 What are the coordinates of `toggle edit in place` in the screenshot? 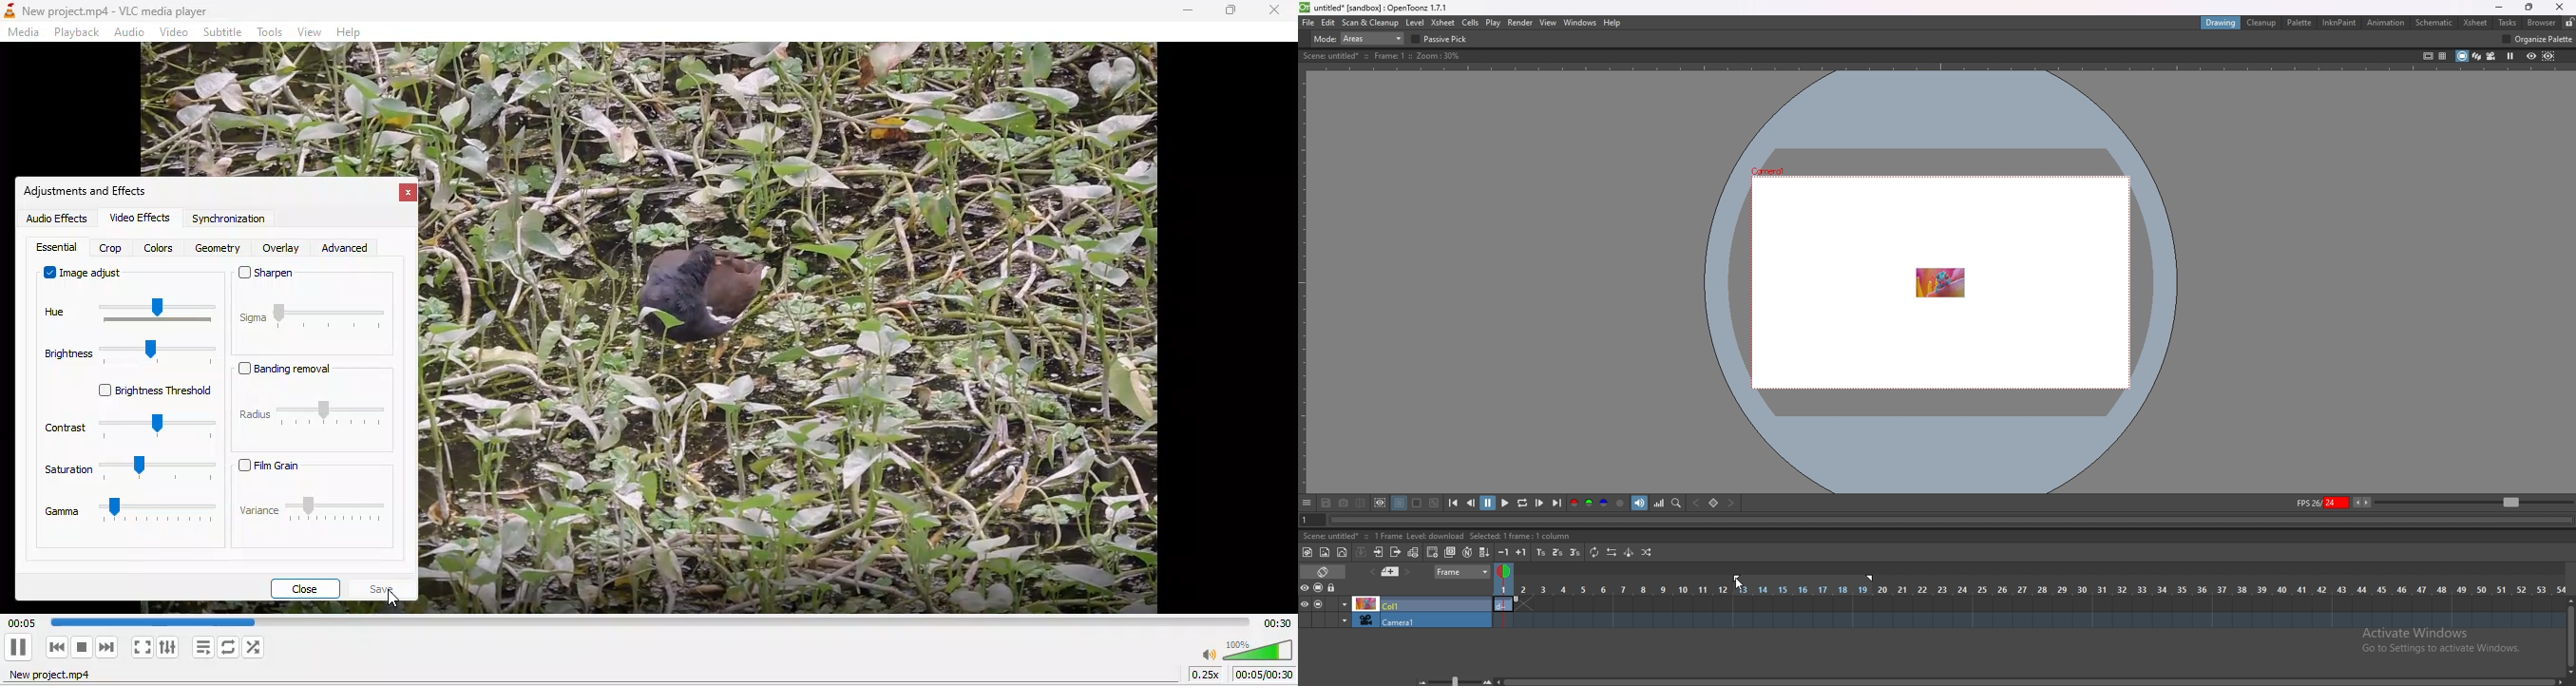 It's located at (1415, 553).